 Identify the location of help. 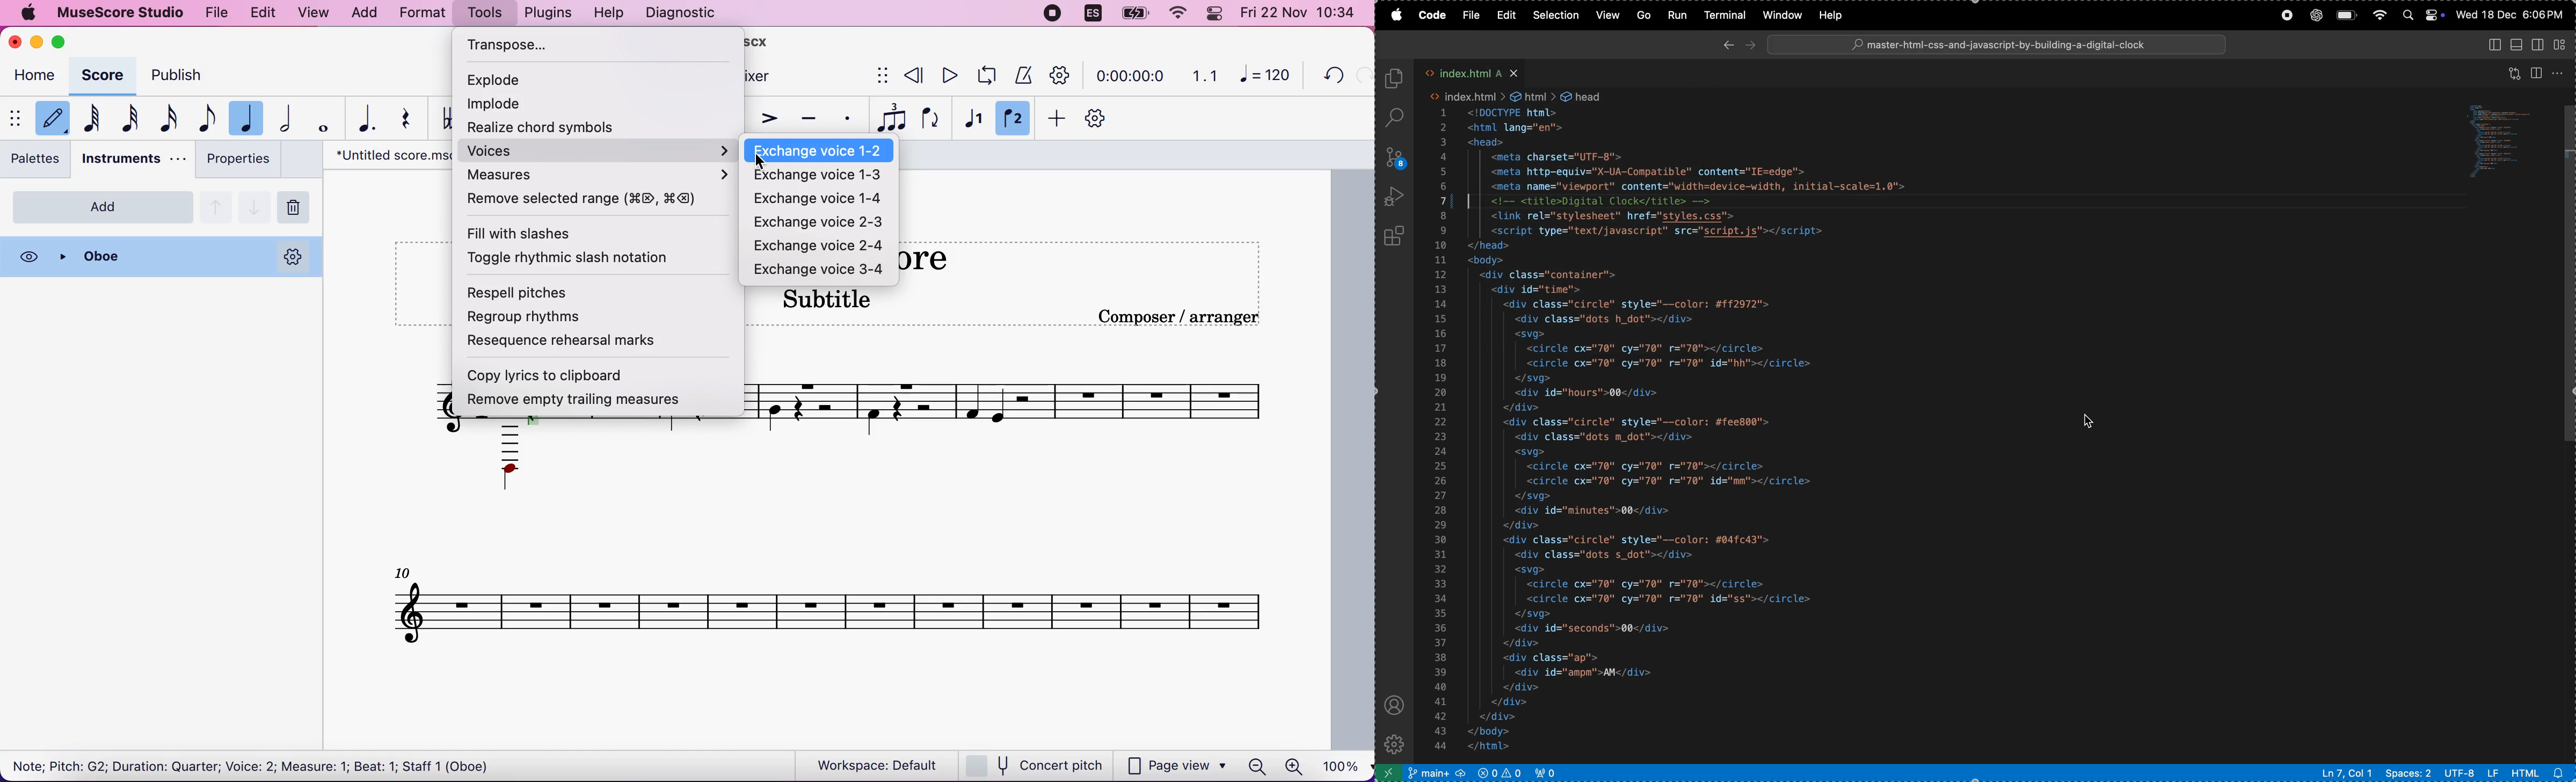
(611, 12).